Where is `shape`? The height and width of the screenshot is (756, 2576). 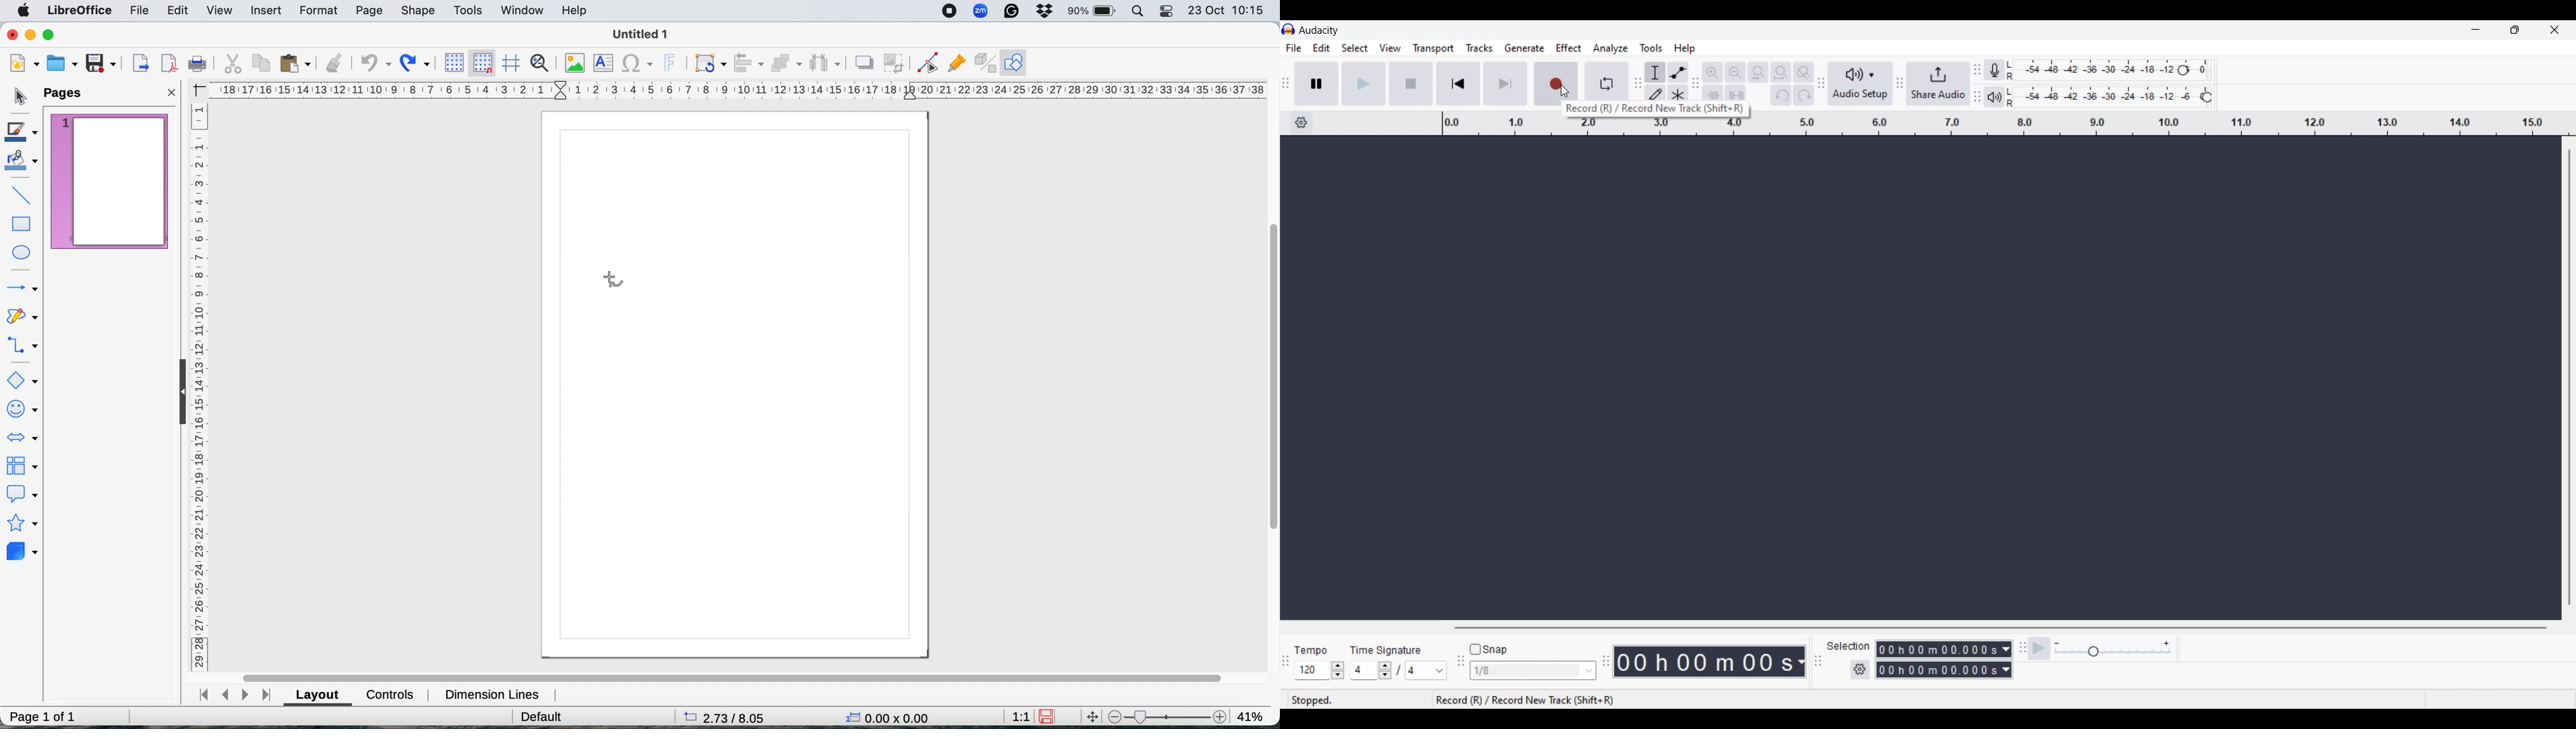
shape is located at coordinates (420, 12).